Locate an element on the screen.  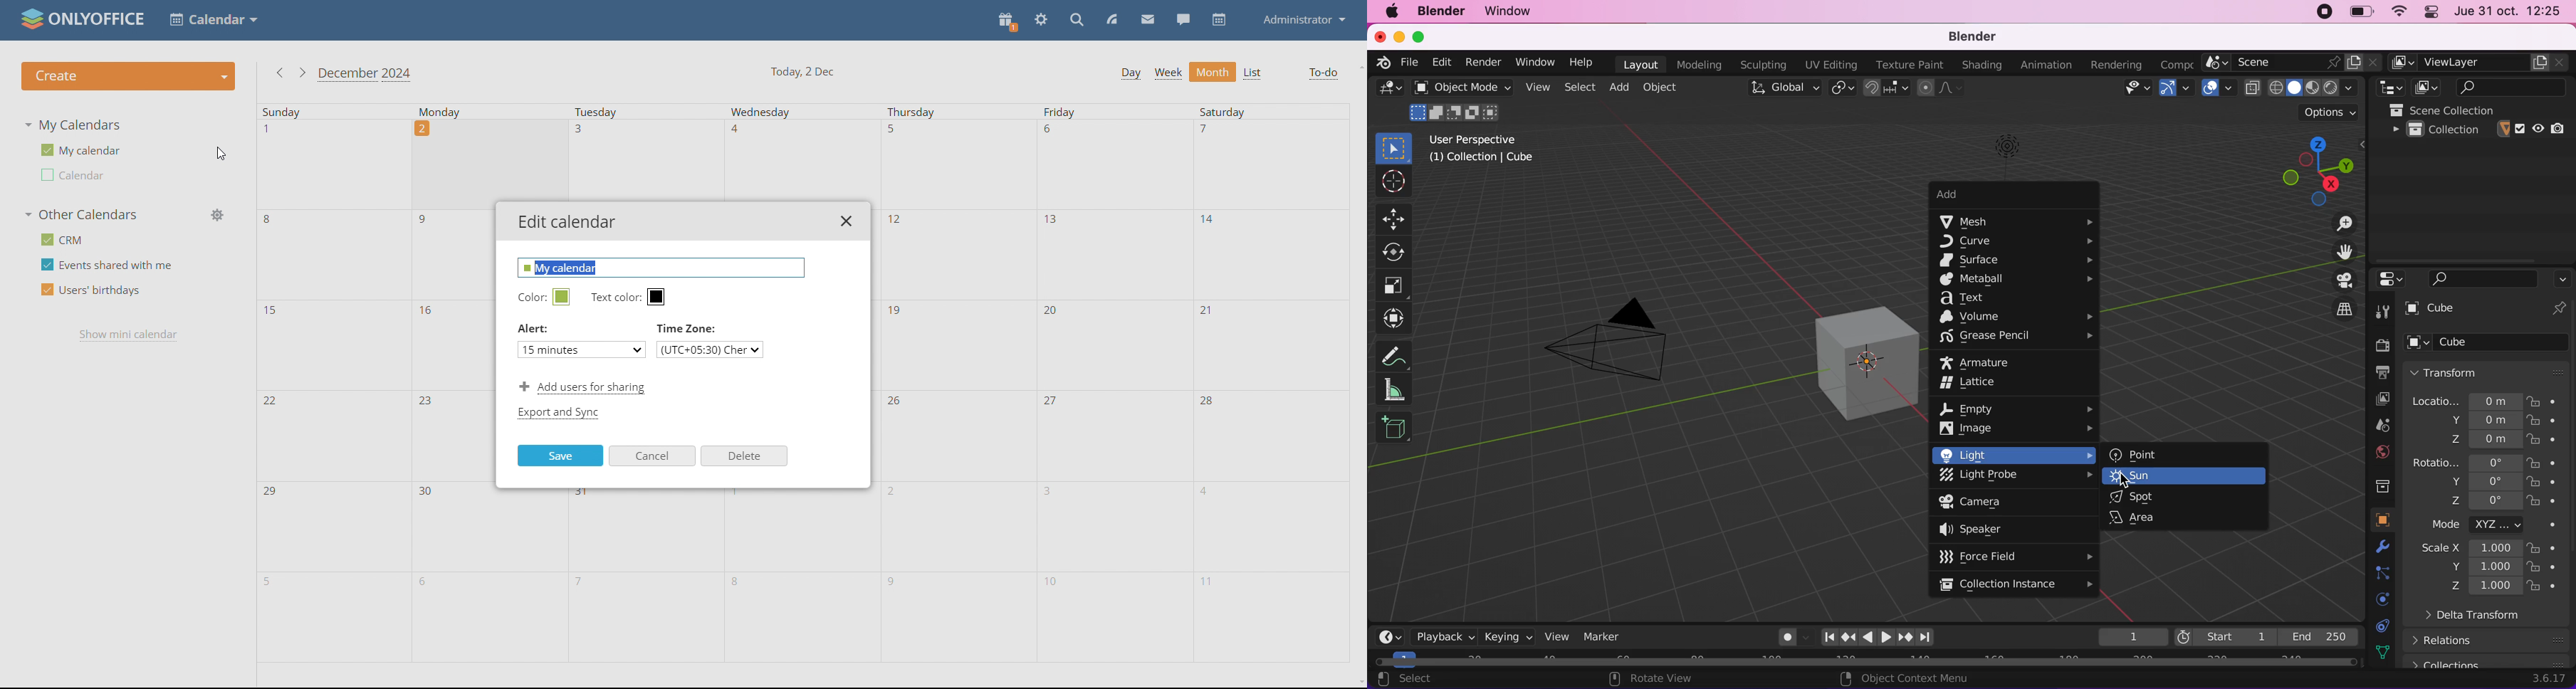
move is located at coordinates (1396, 218).